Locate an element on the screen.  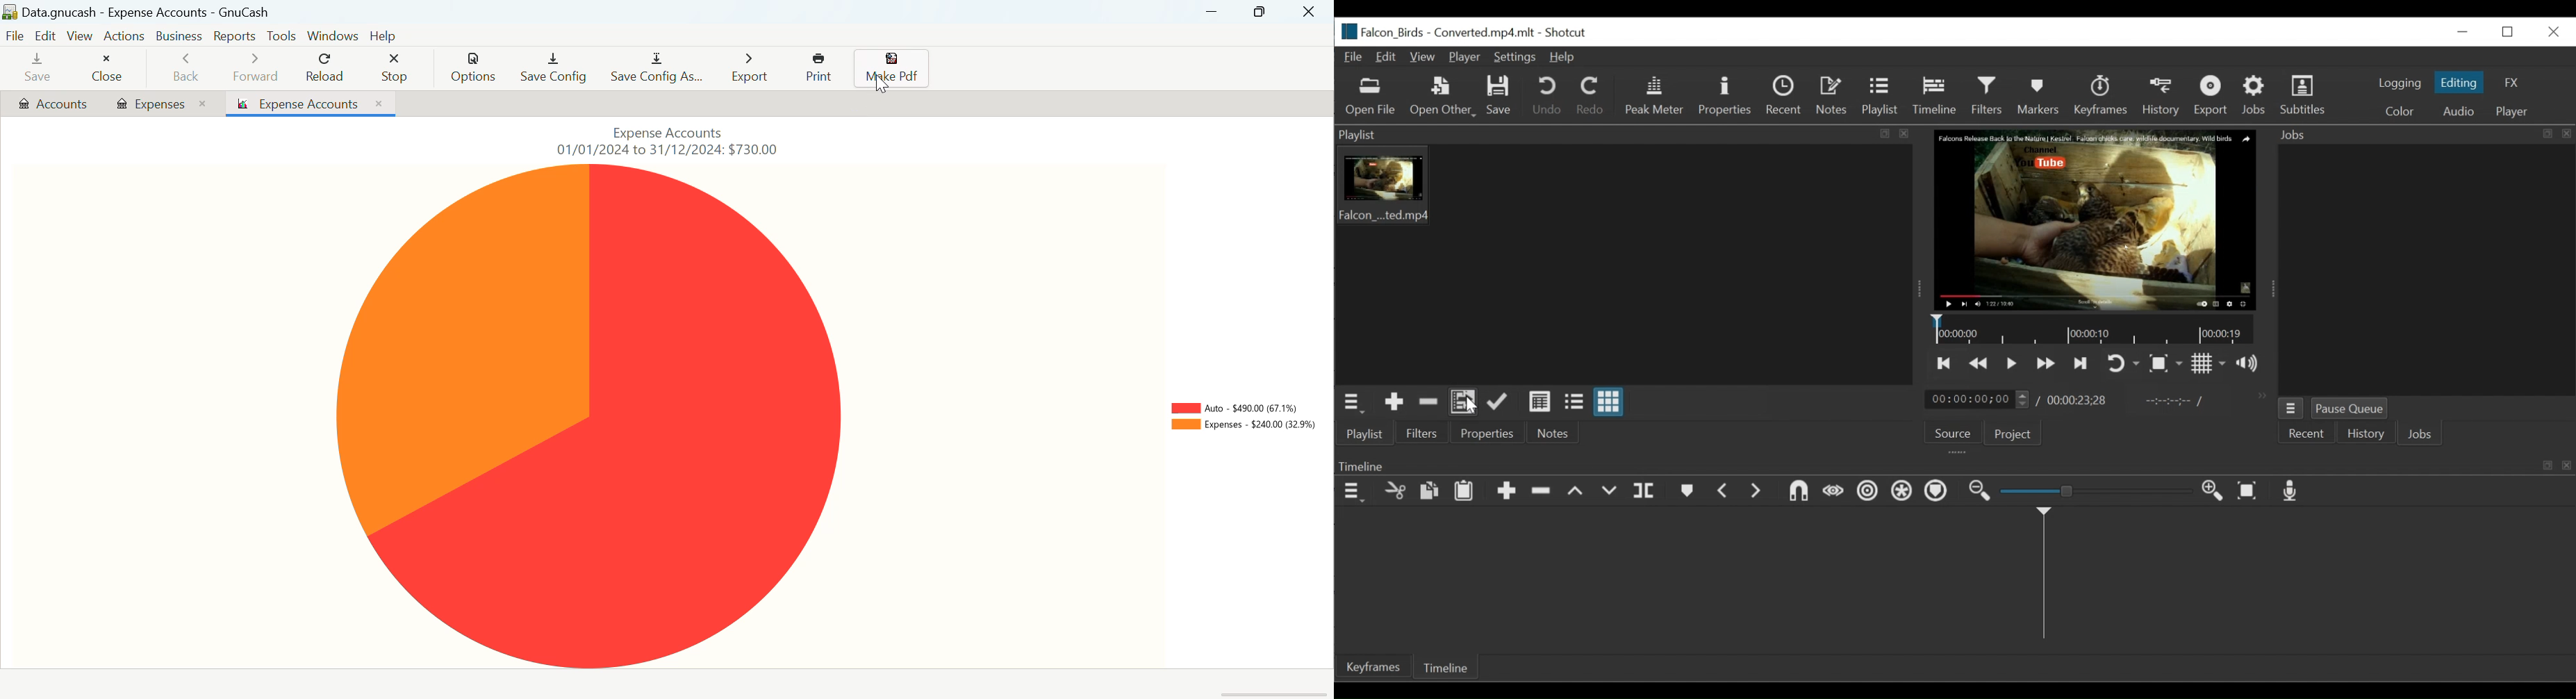
Update is located at coordinates (1501, 403).